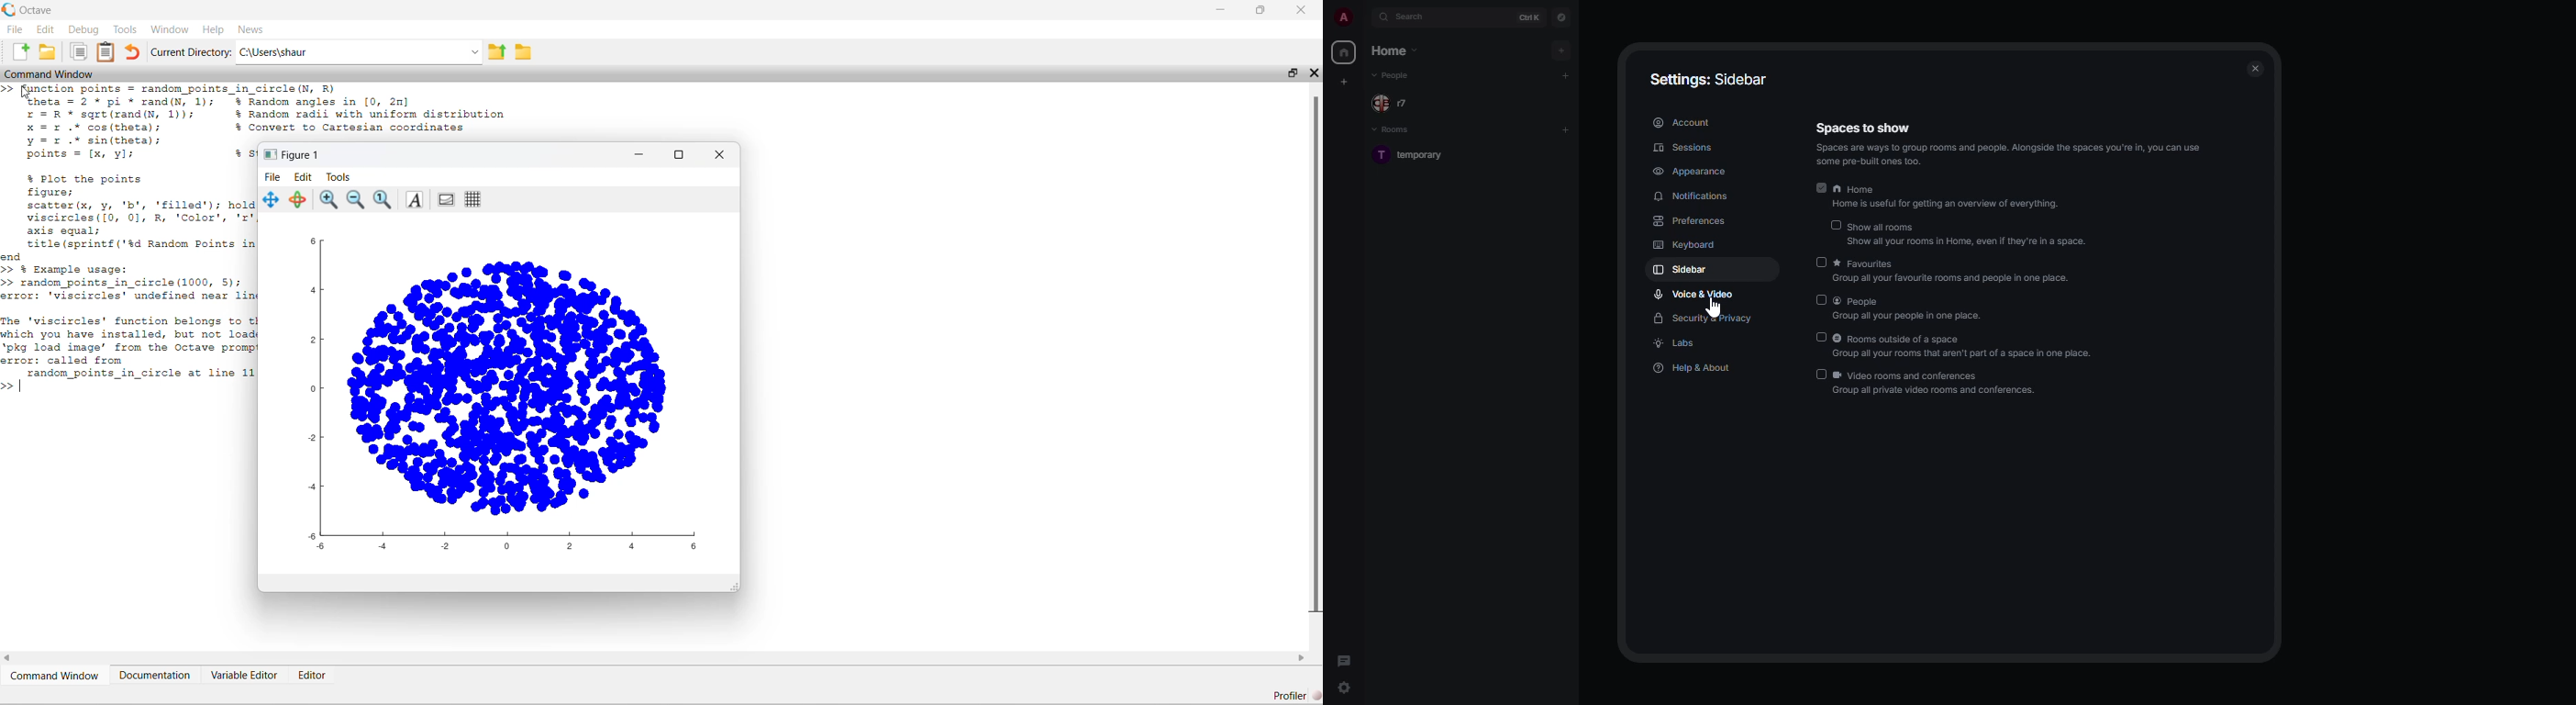  Describe the element at coordinates (1291, 696) in the screenshot. I see `Profiler` at that location.